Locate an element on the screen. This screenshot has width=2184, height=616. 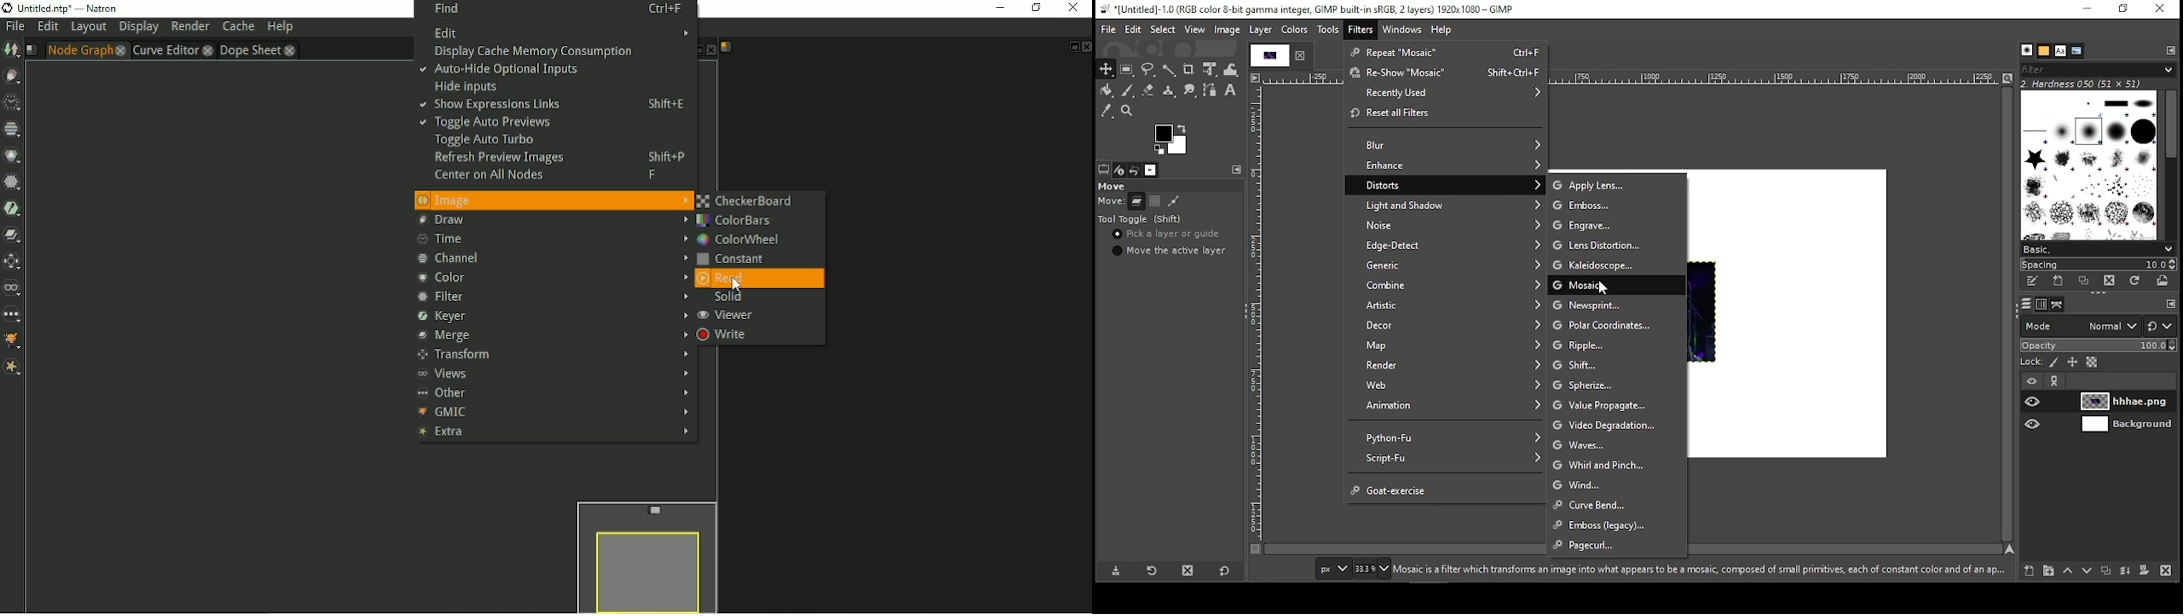
lock alpha channel is located at coordinates (2093, 362).